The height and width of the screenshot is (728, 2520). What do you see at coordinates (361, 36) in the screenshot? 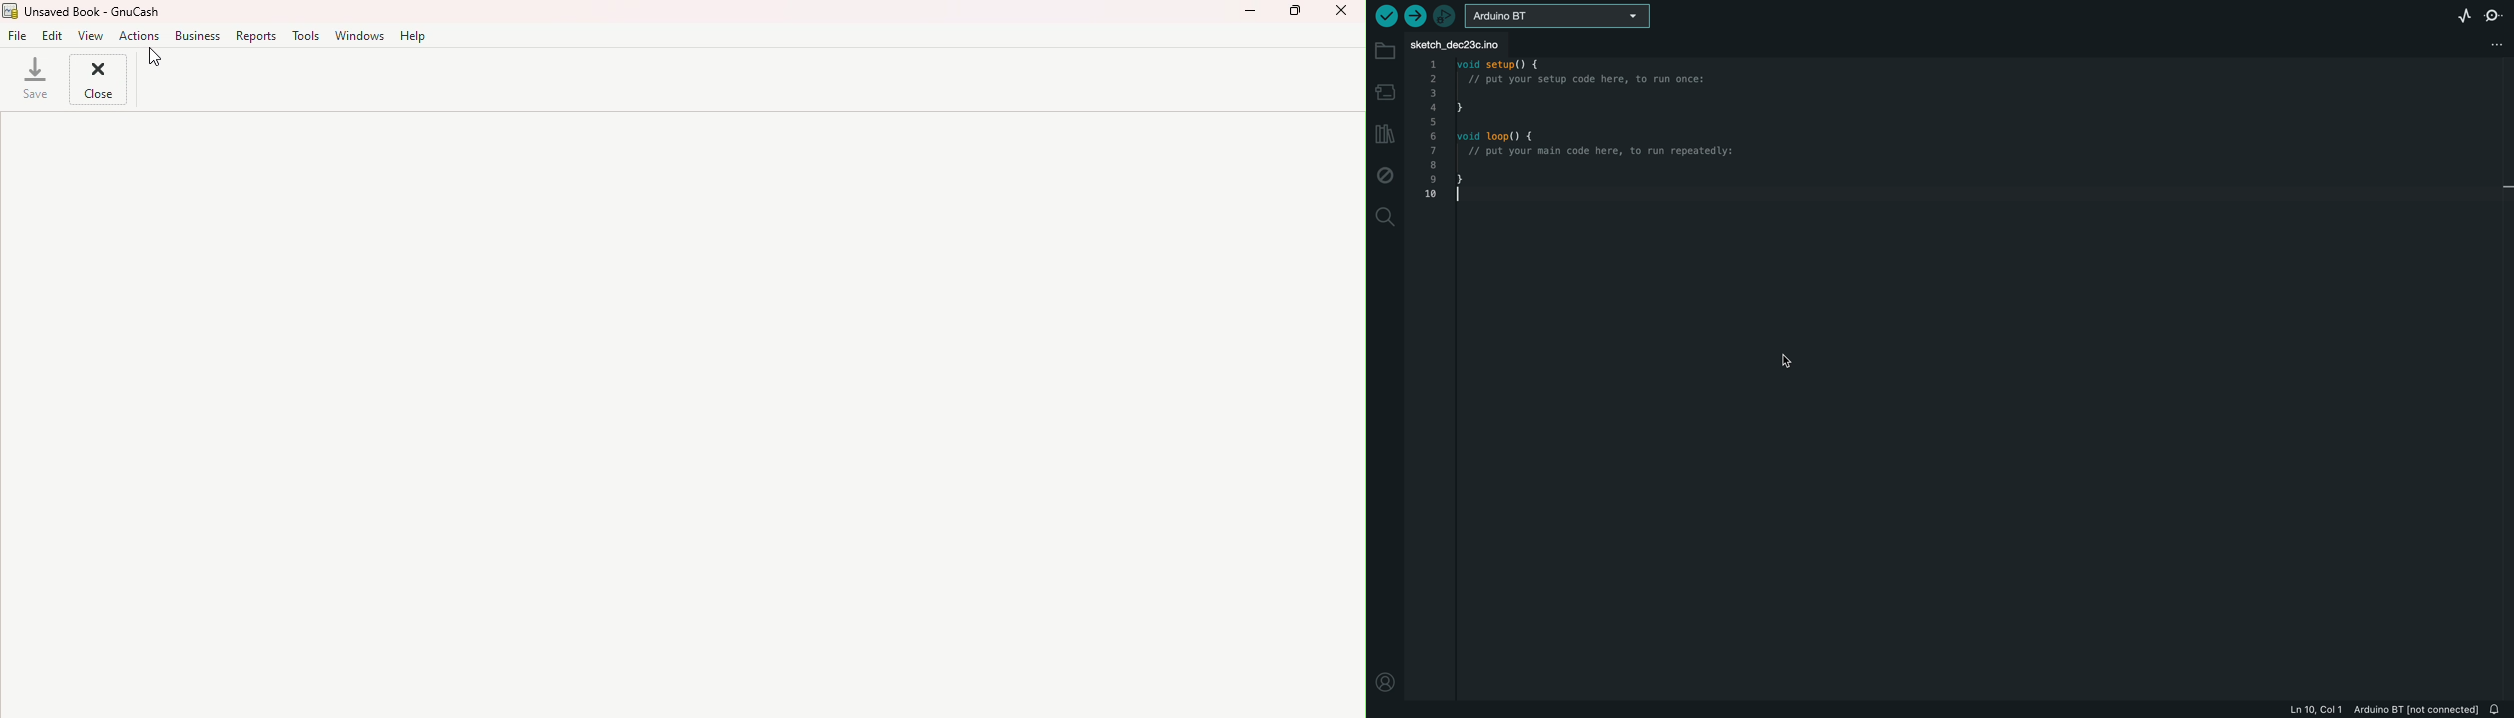
I see `Windows` at bounding box center [361, 36].